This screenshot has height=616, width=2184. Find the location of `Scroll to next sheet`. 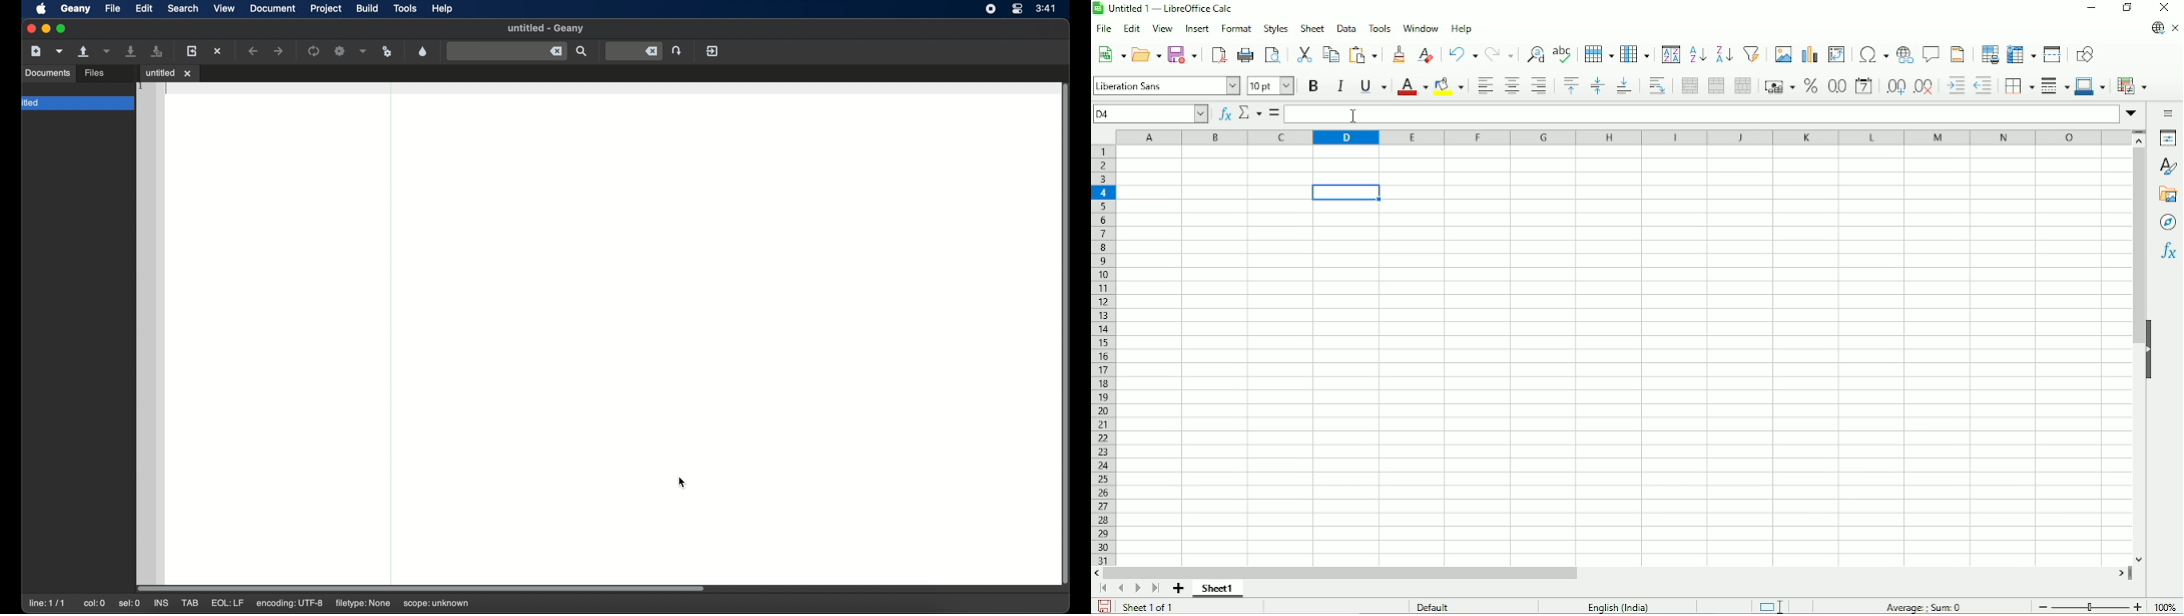

Scroll to next sheet is located at coordinates (1137, 589).